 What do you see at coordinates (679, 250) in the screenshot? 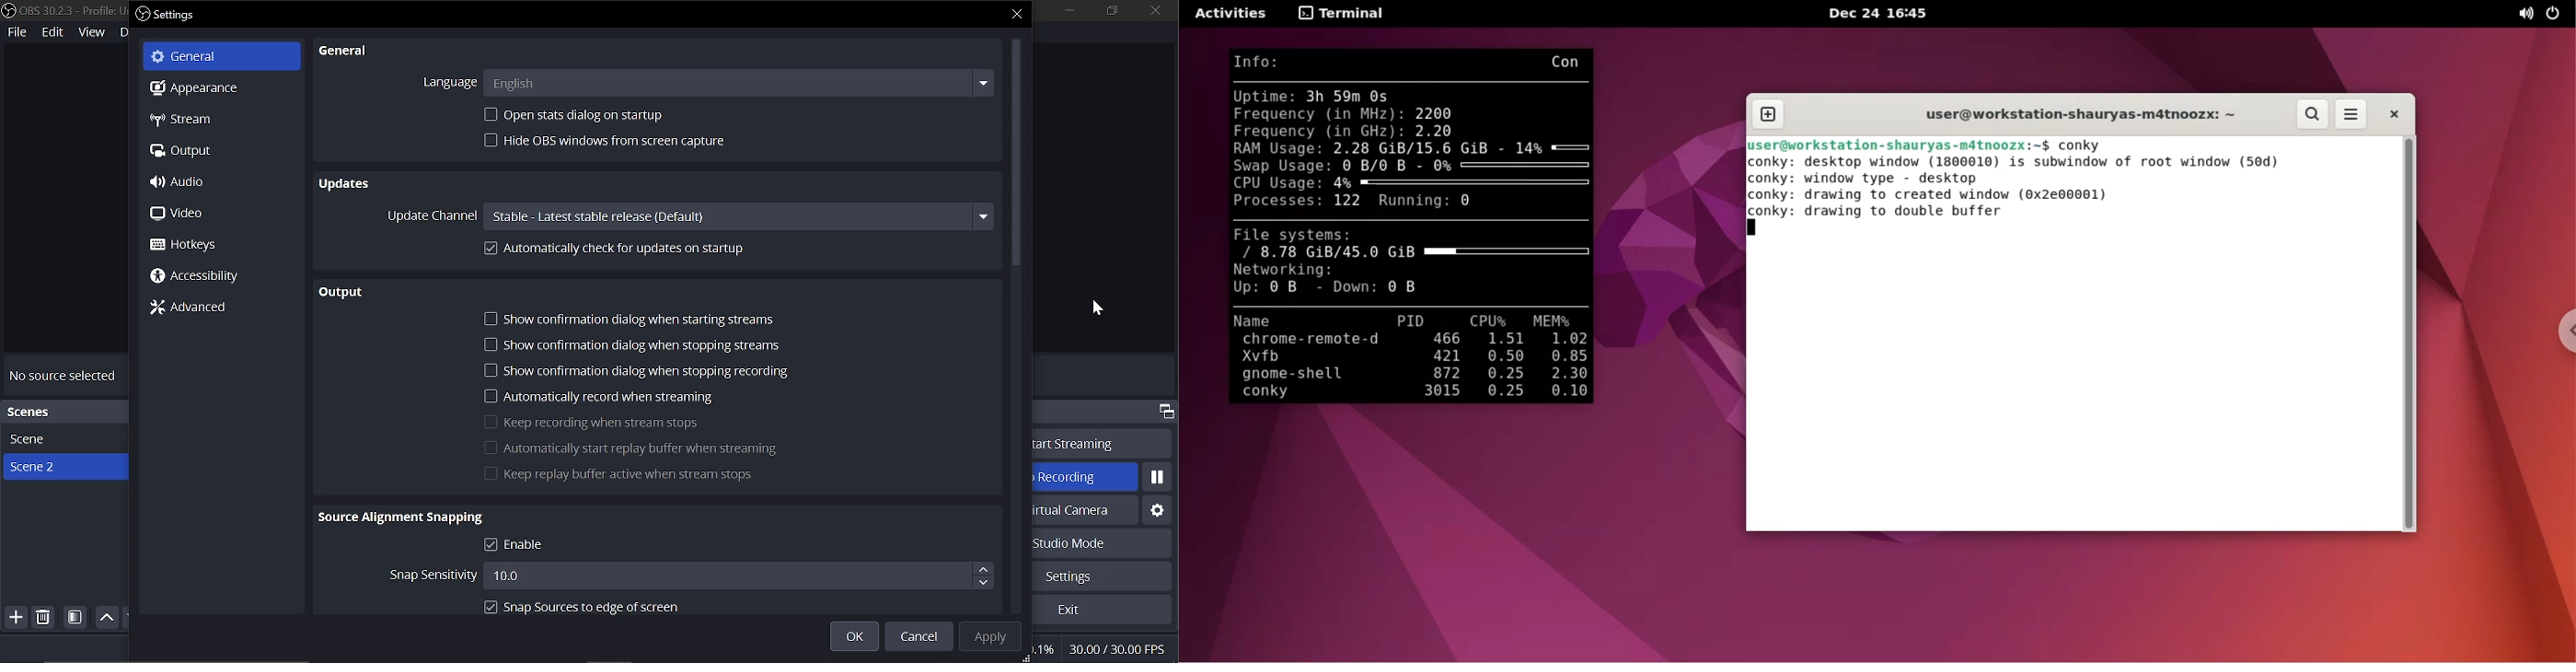
I see `automatically check for updates when start up` at bounding box center [679, 250].